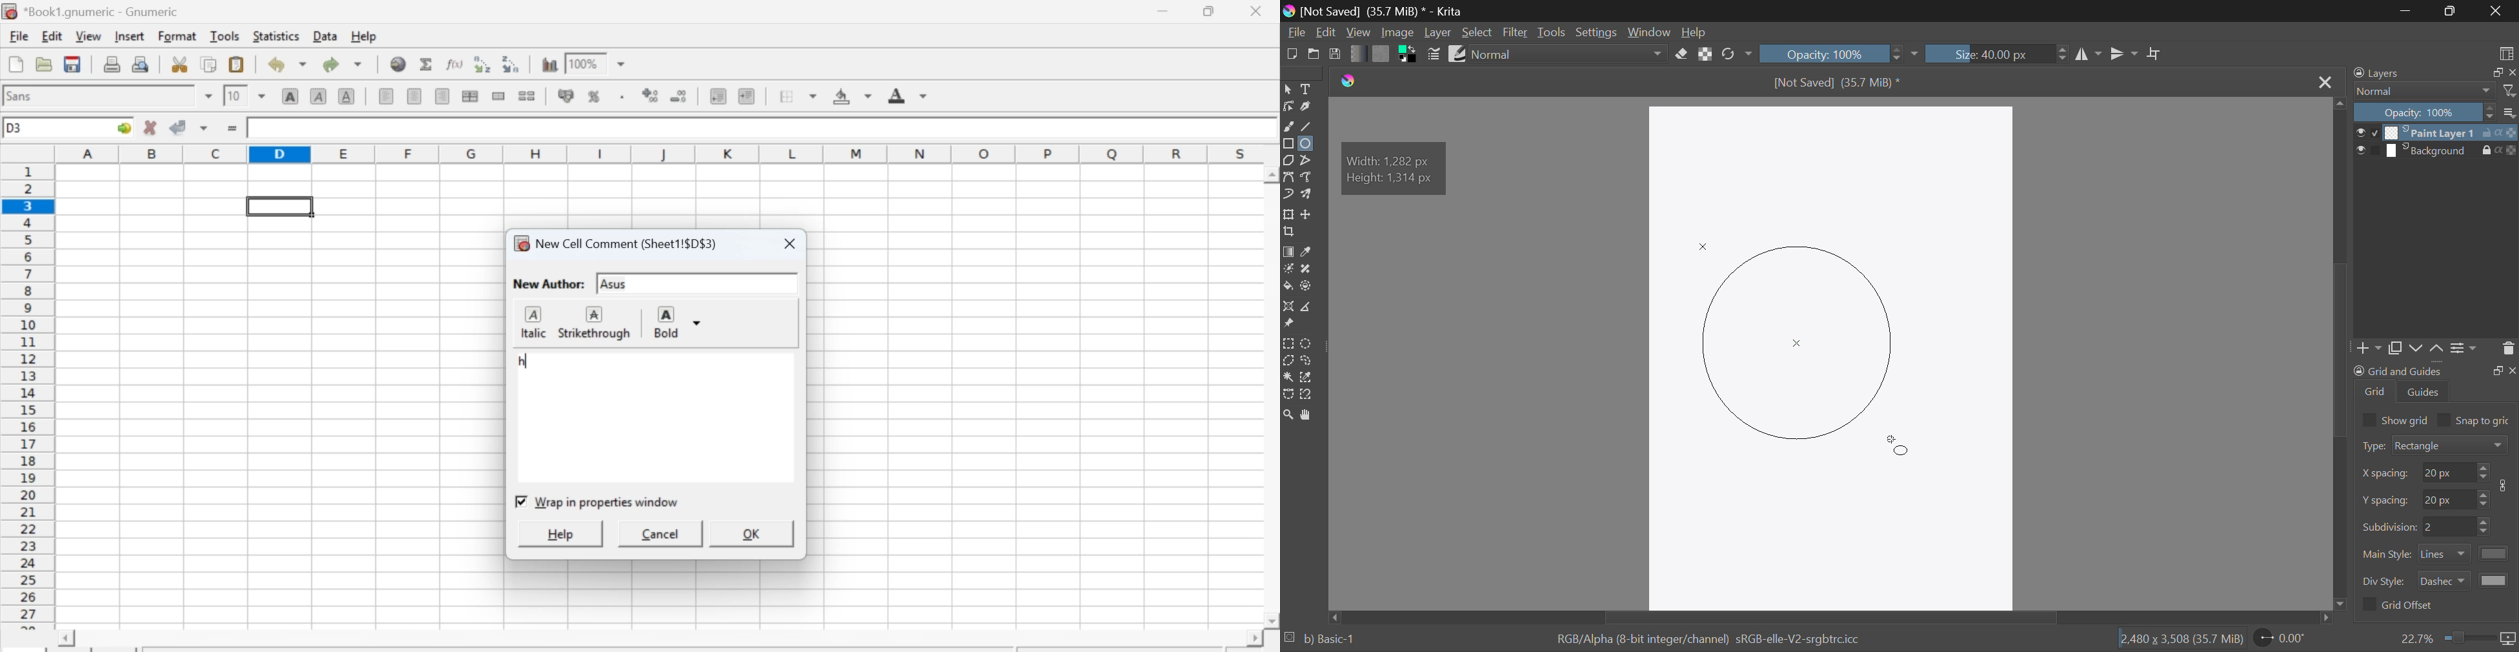 This screenshot has width=2520, height=672. Describe the element at coordinates (853, 95) in the screenshot. I see `Background` at that location.